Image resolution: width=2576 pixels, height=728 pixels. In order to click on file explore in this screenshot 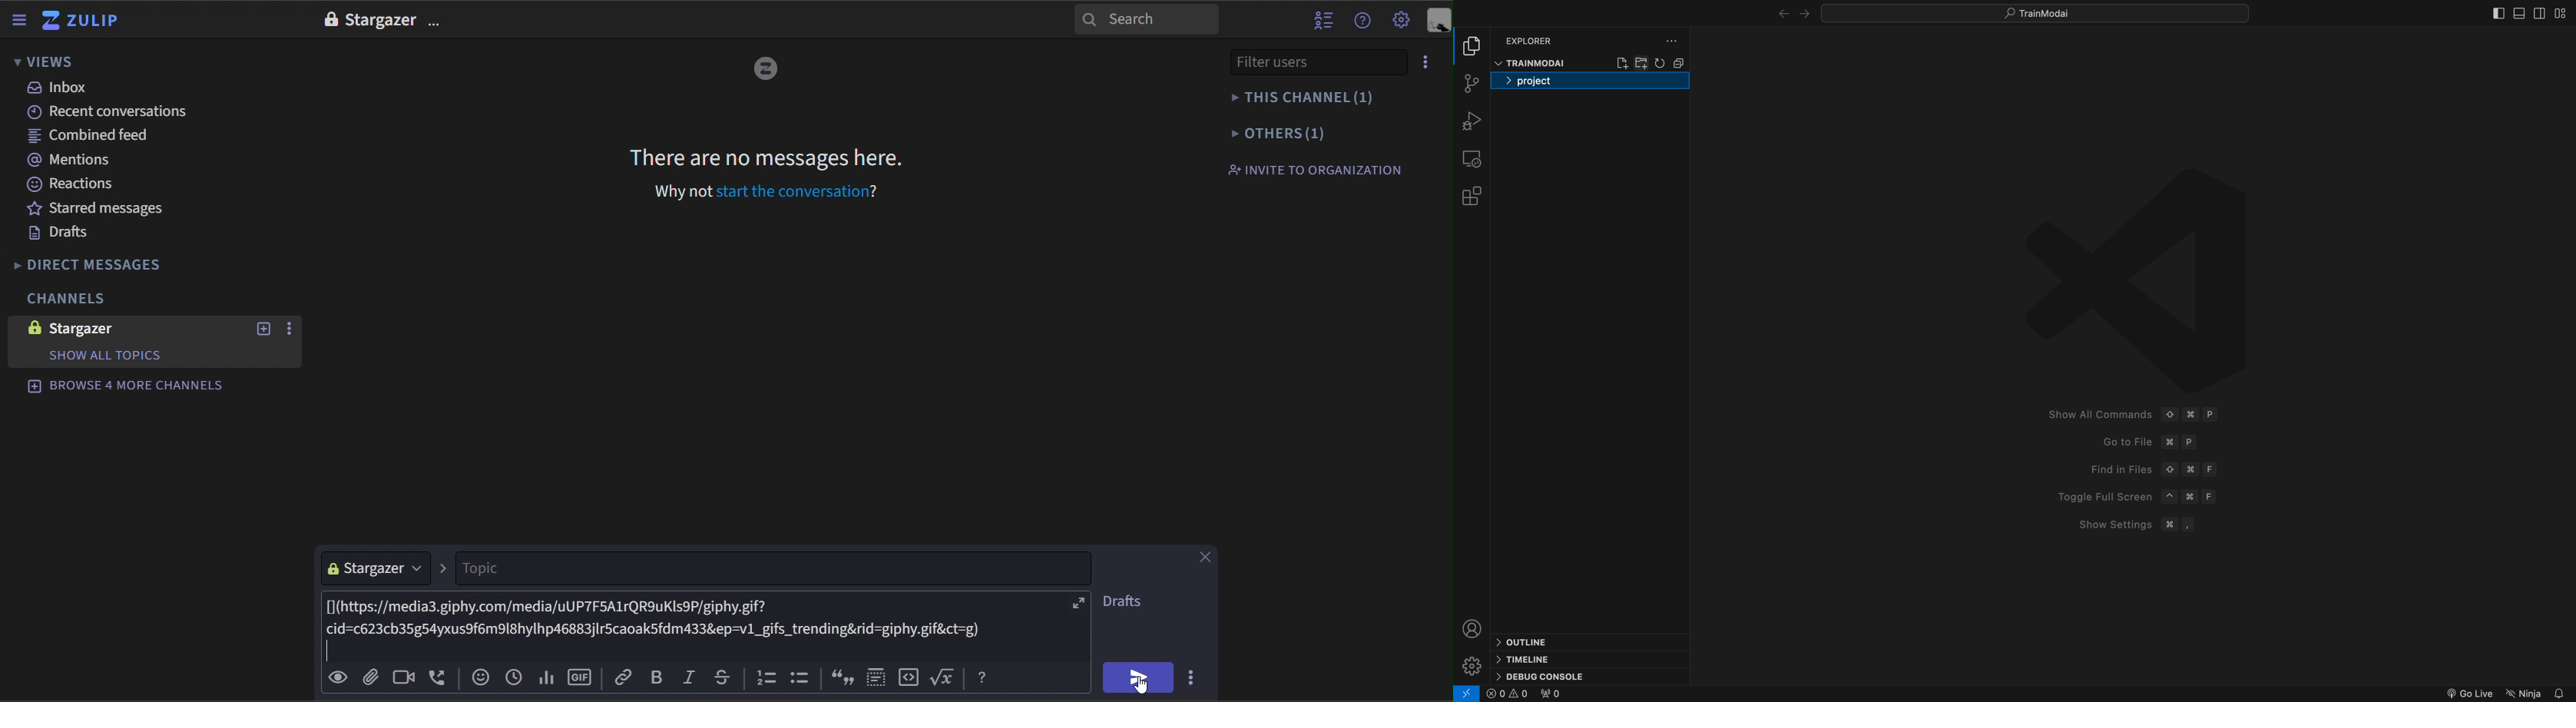, I will do `click(1472, 46)`.